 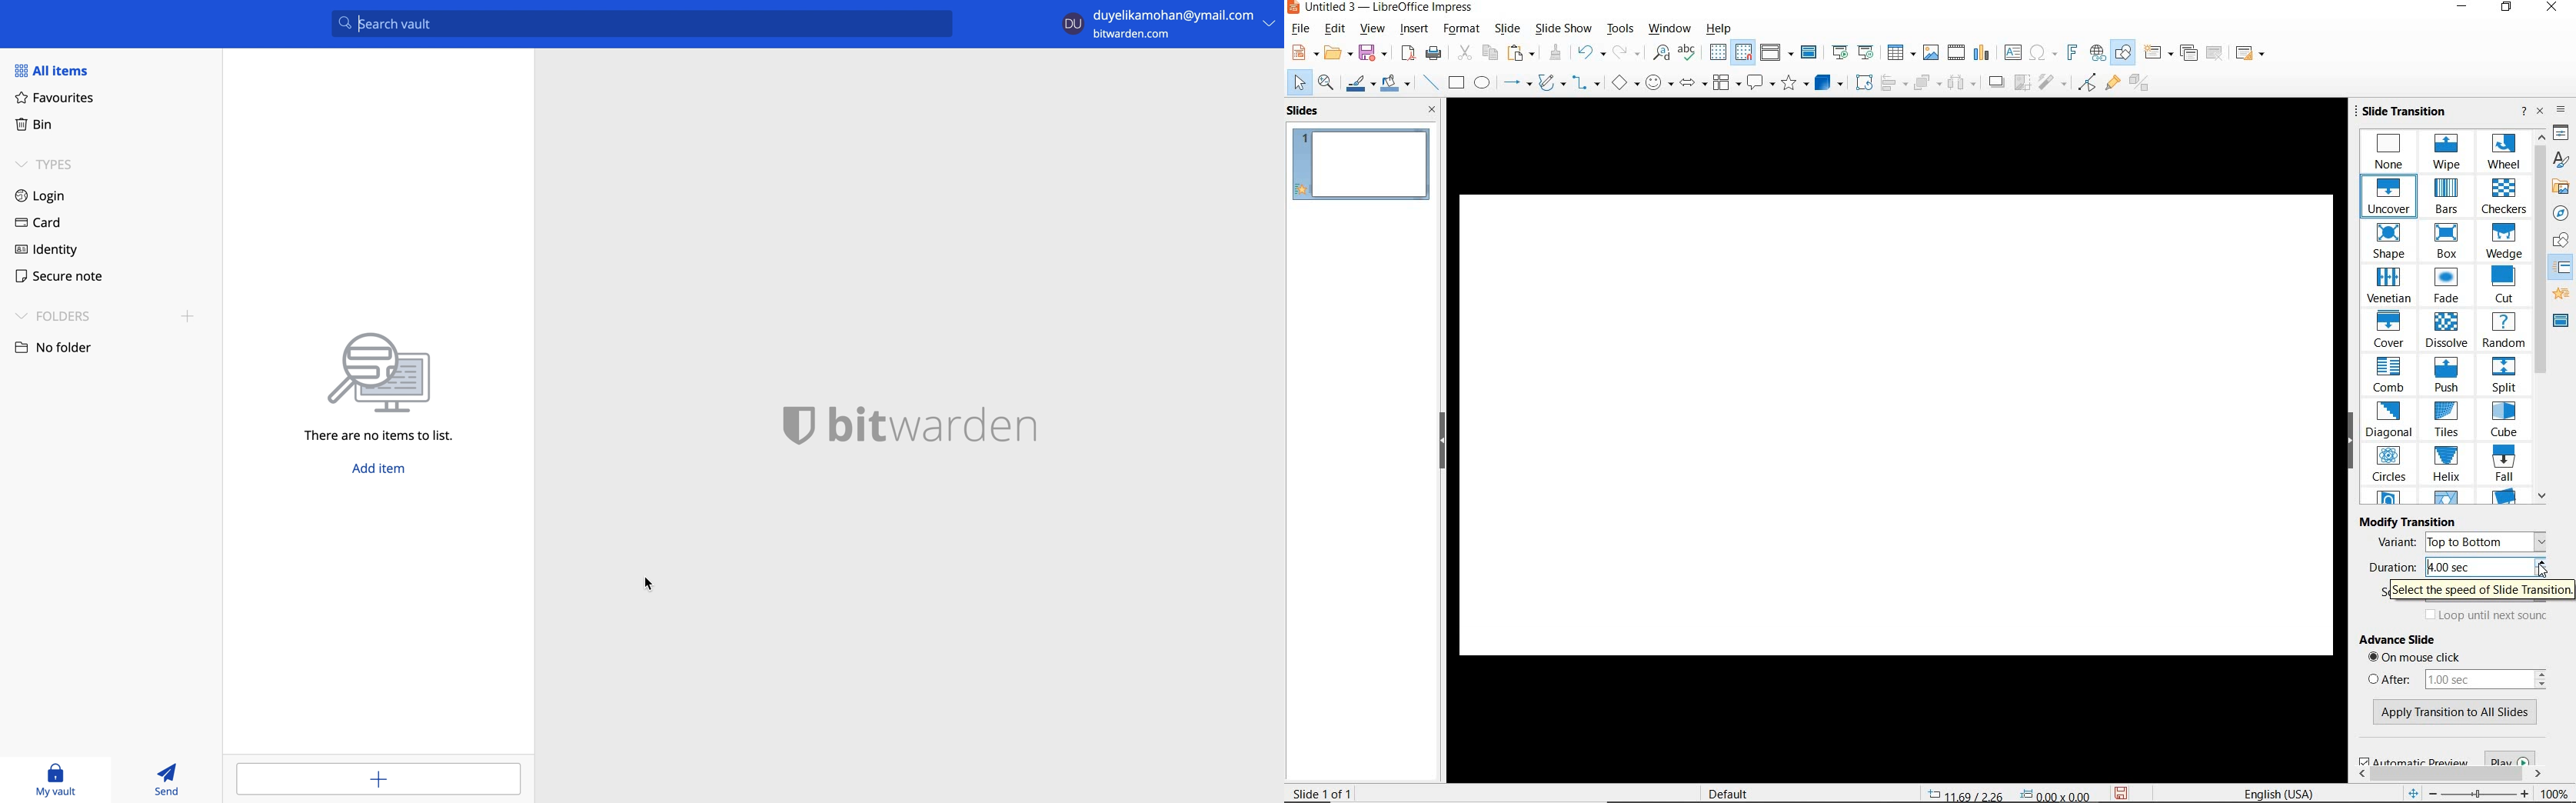 I want to click on SCROLLBAR, so click(x=2336, y=432).